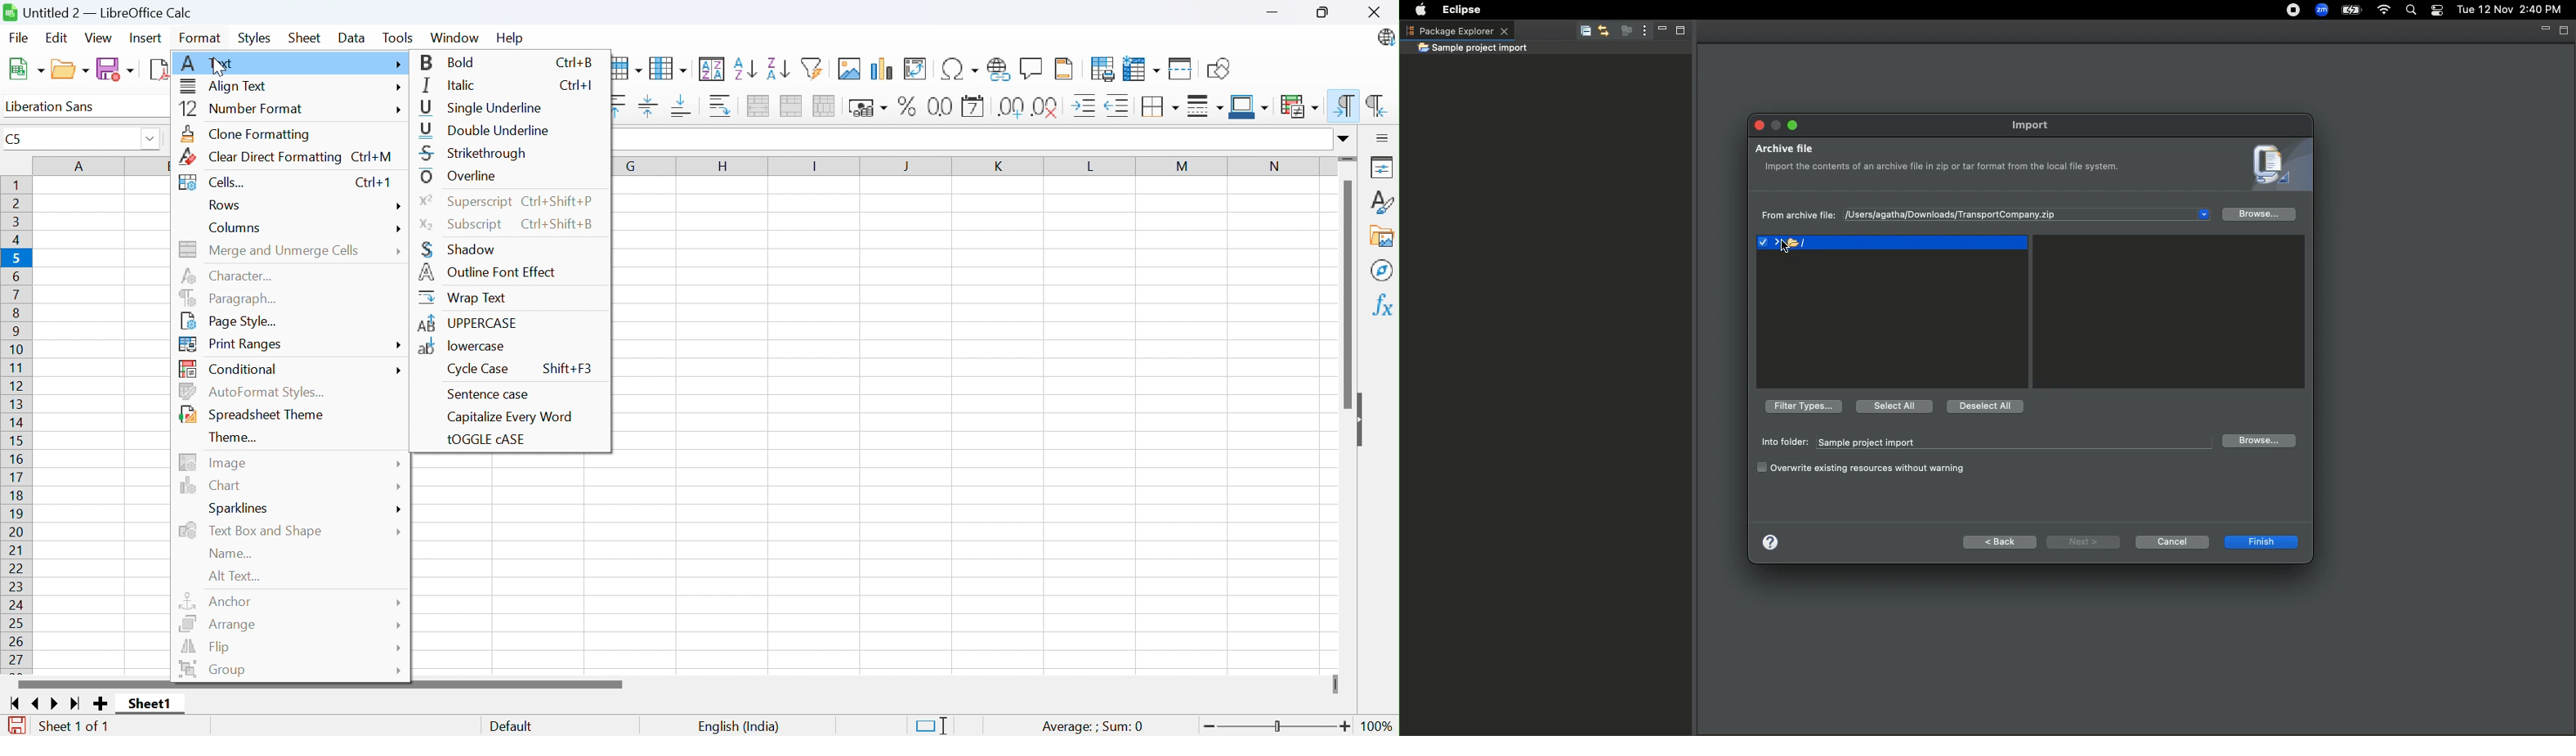 Image resolution: width=2576 pixels, height=756 pixels. Describe the element at coordinates (150, 705) in the screenshot. I see `Sheet1` at that location.